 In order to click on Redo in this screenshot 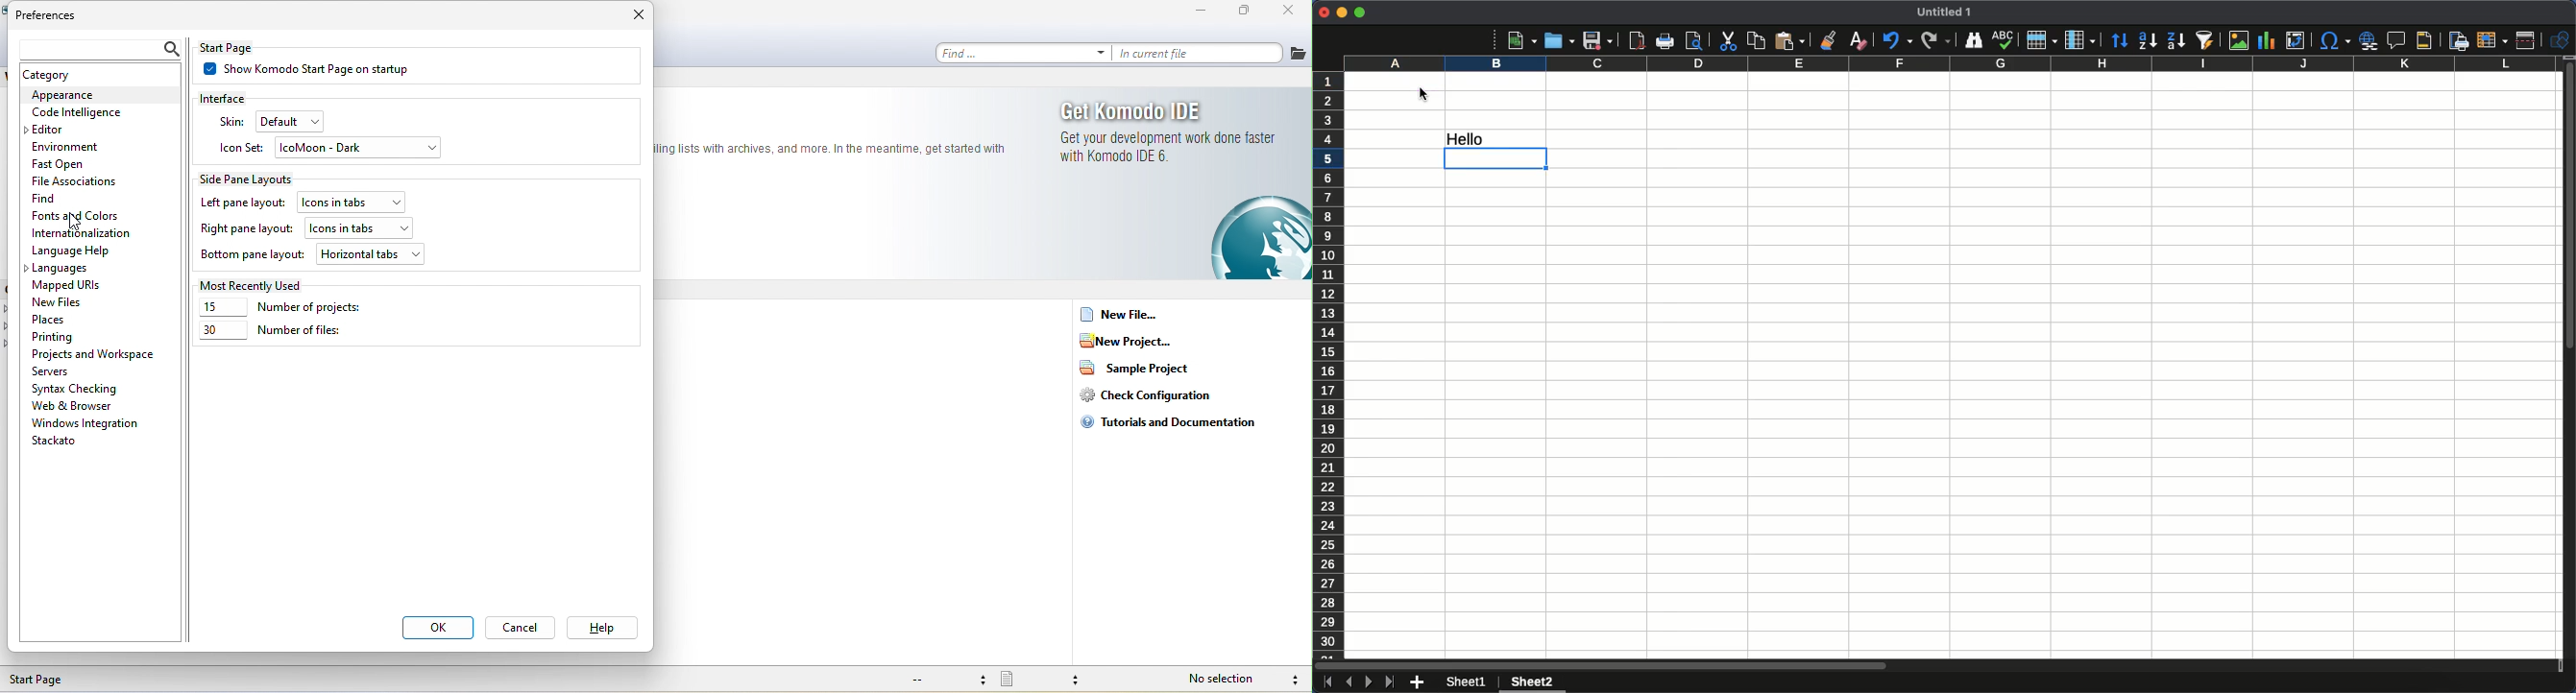, I will do `click(1935, 39)`.